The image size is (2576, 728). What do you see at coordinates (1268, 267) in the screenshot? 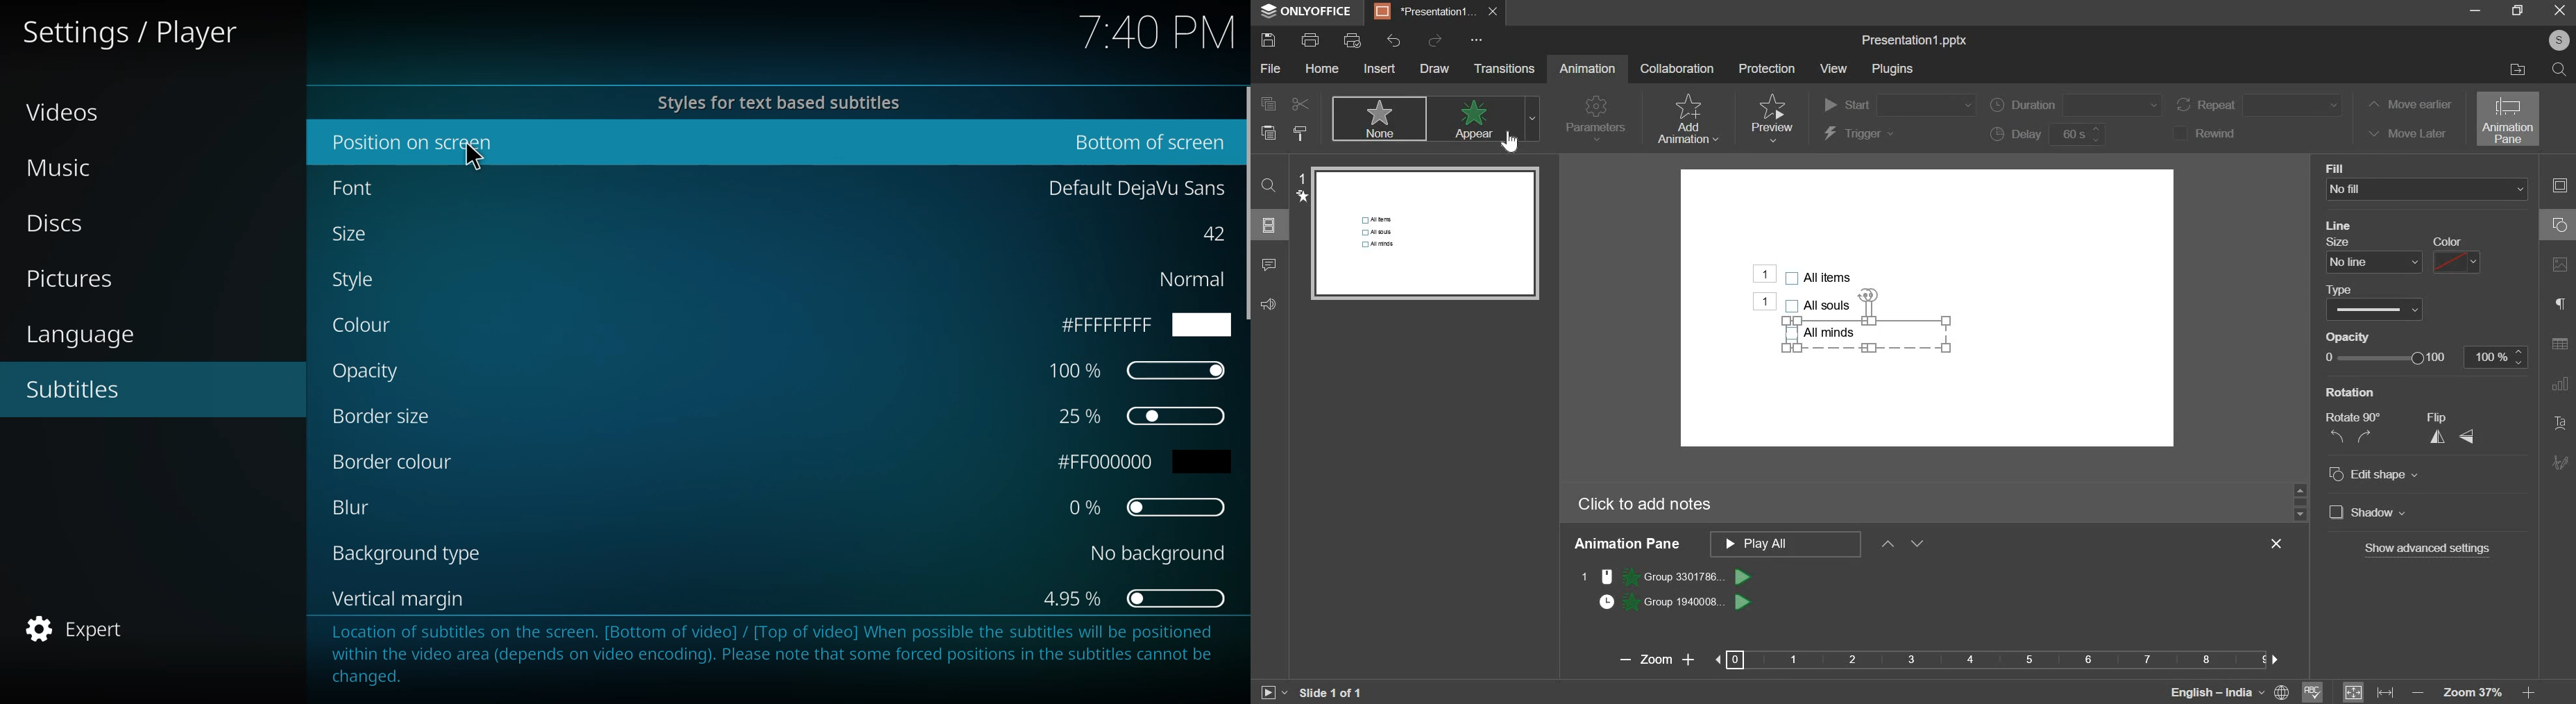
I see `comment` at bounding box center [1268, 267].